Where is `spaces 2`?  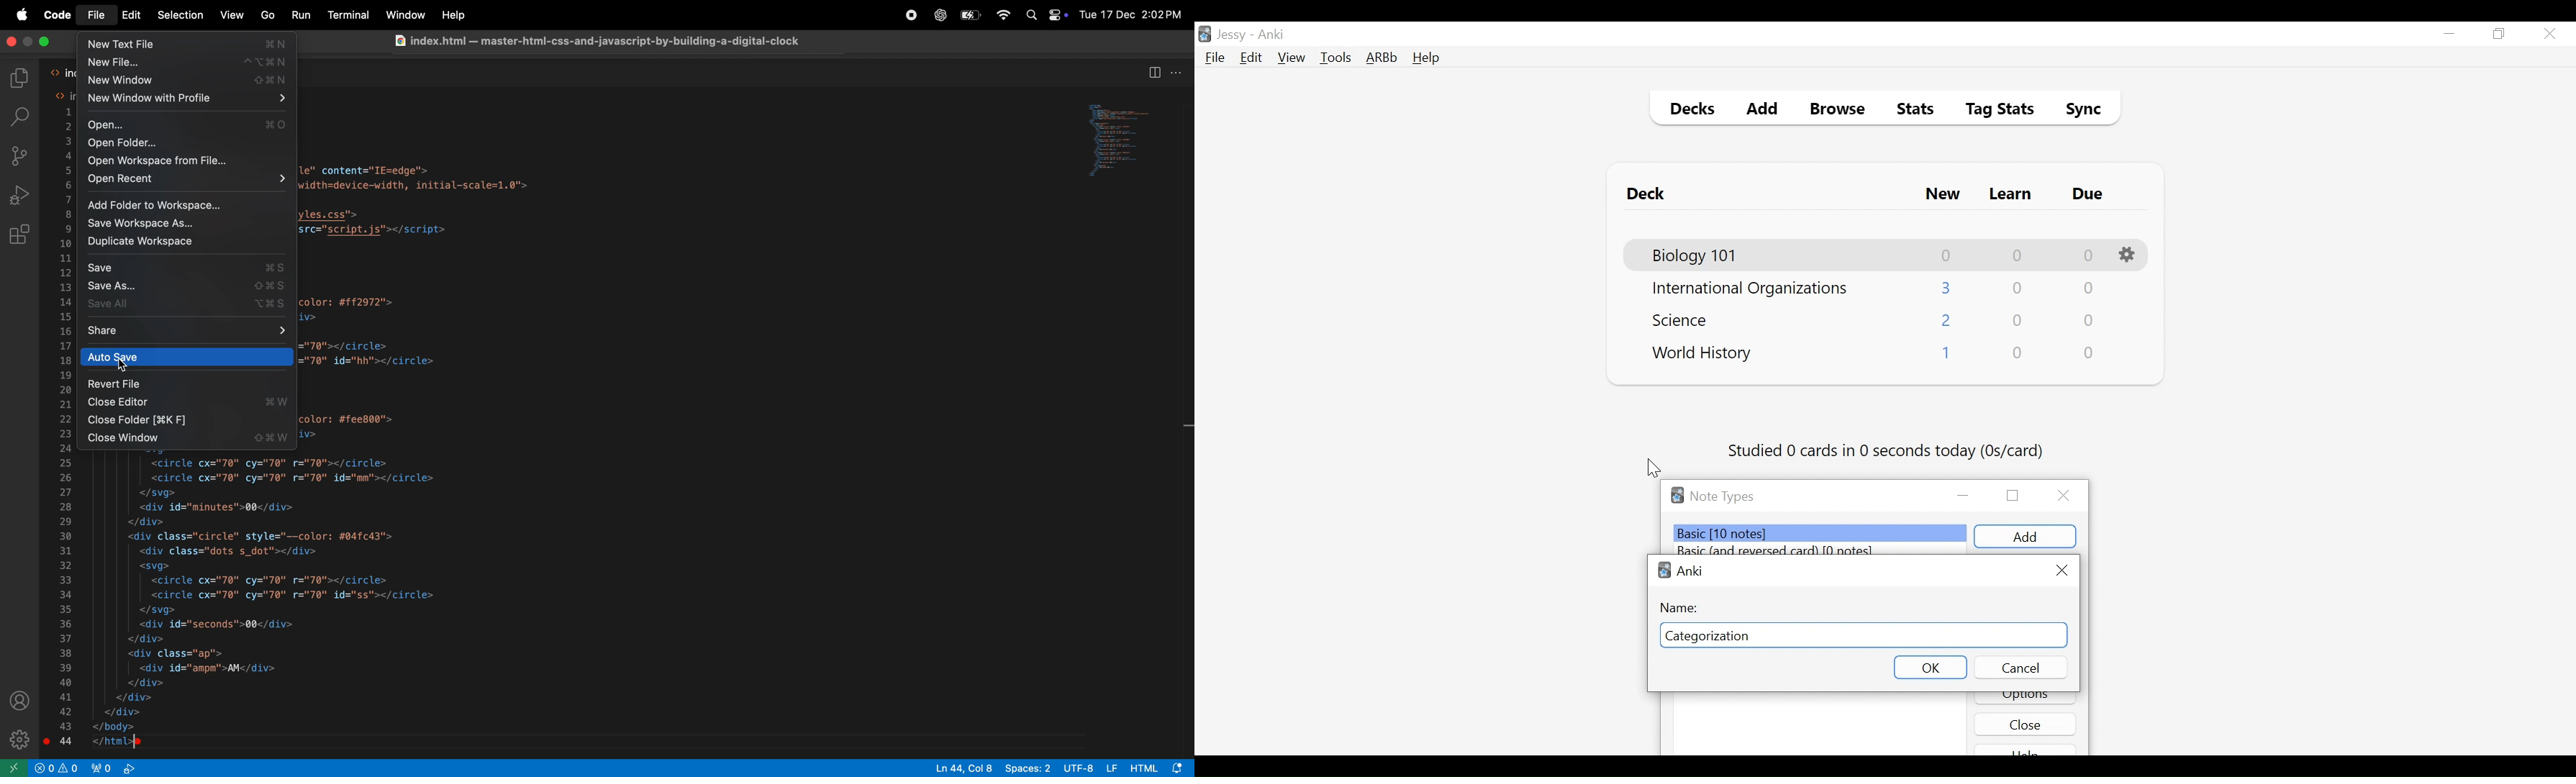
spaces 2 is located at coordinates (1028, 768).